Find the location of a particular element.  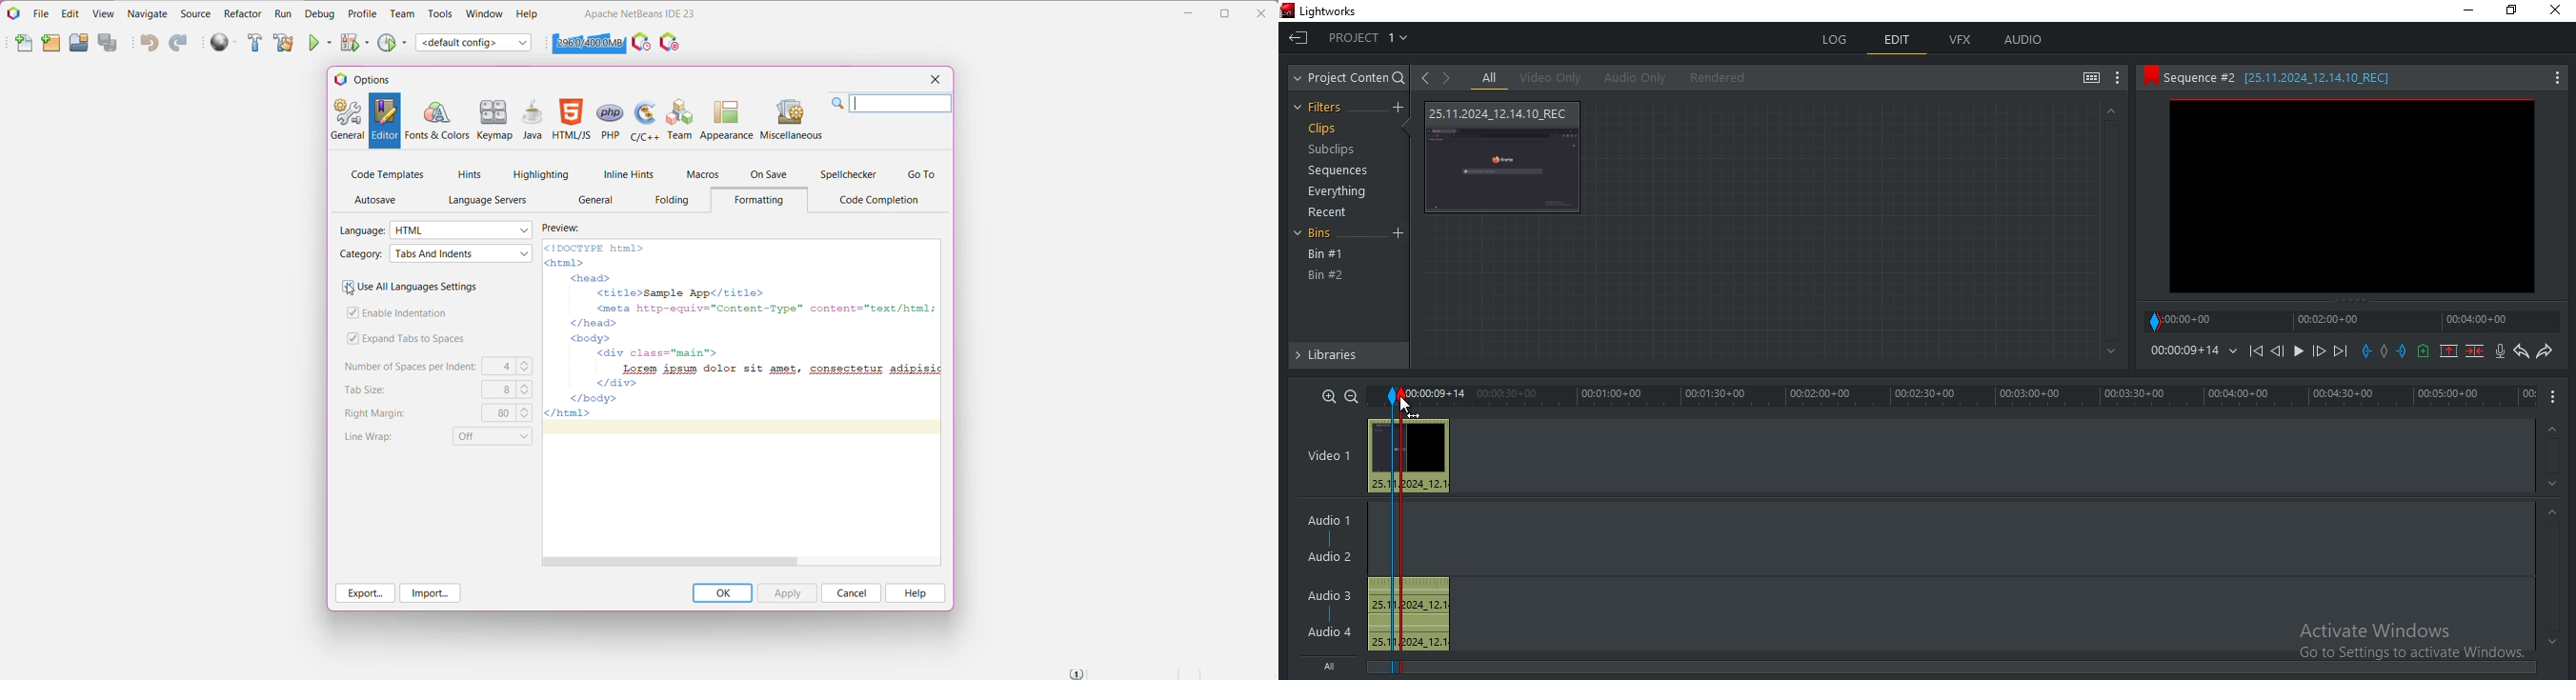

add a cue is located at coordinates (2425, 351).